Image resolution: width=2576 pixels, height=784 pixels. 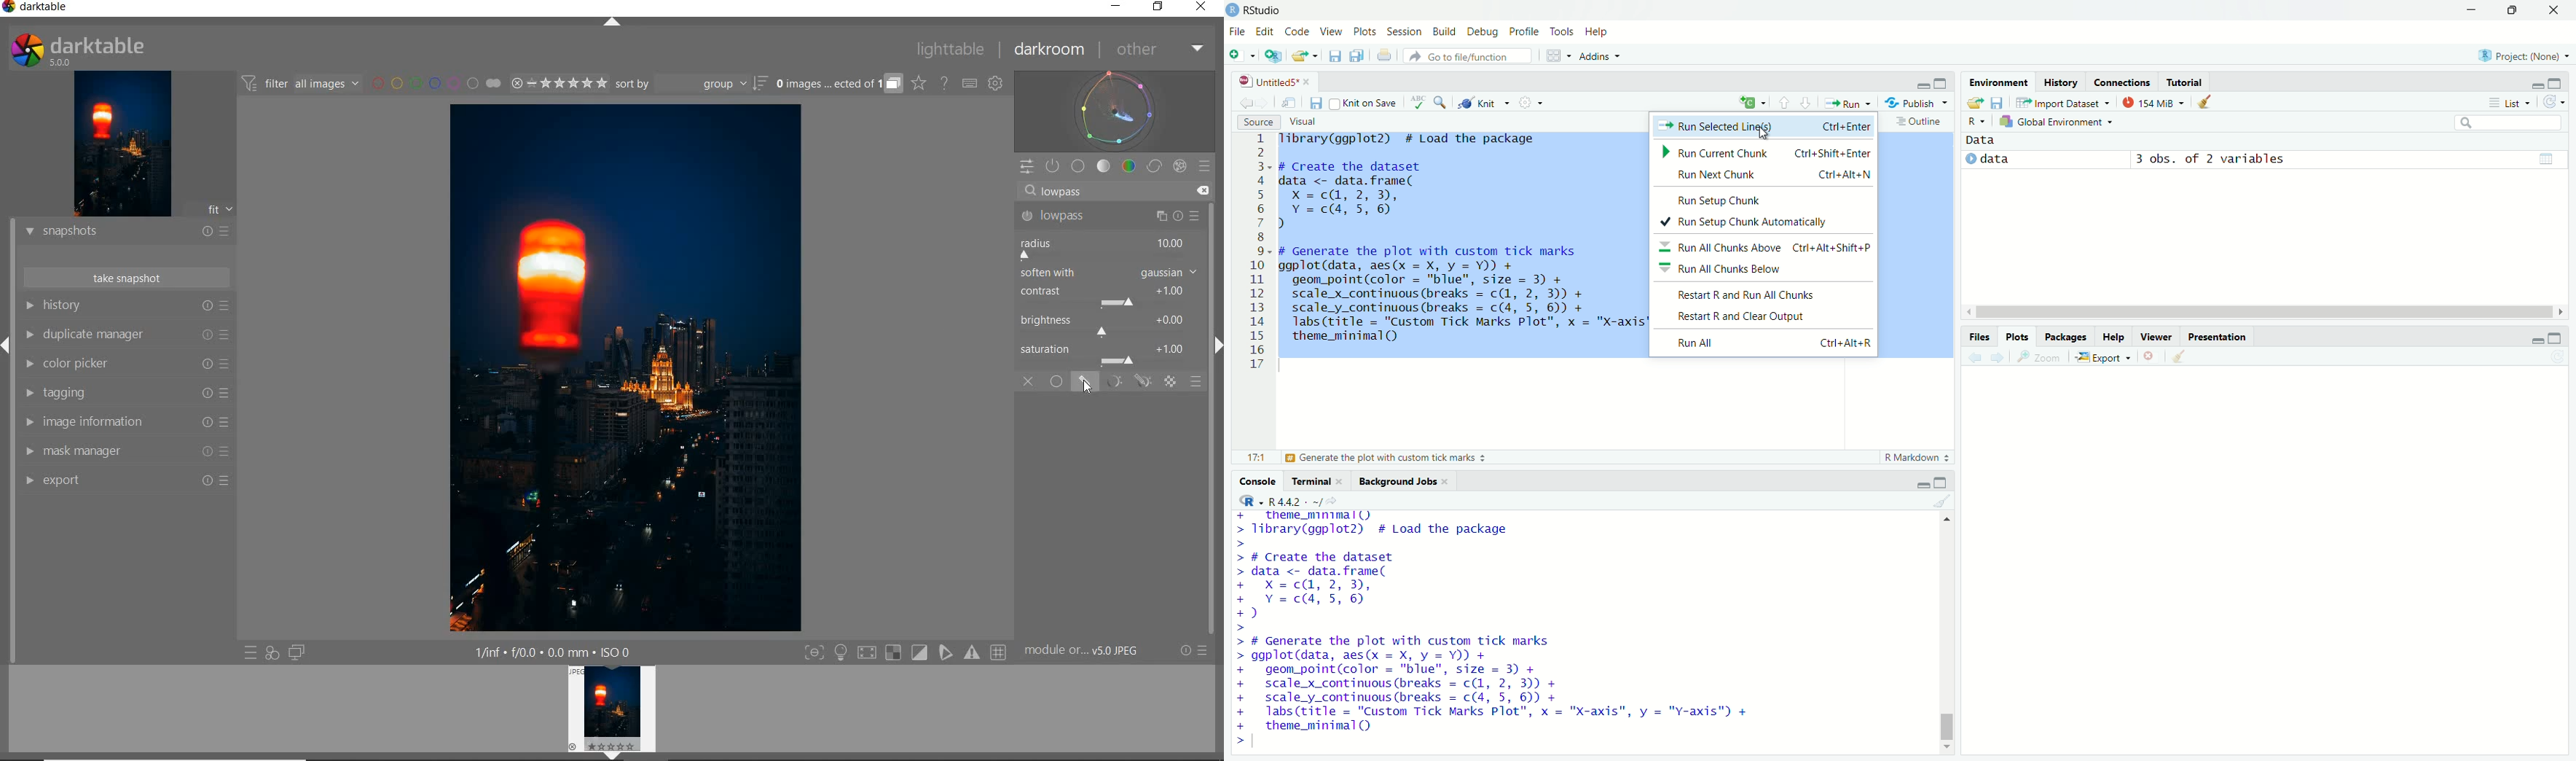 I want to click on find/replace, so click(x=1442, y=103).